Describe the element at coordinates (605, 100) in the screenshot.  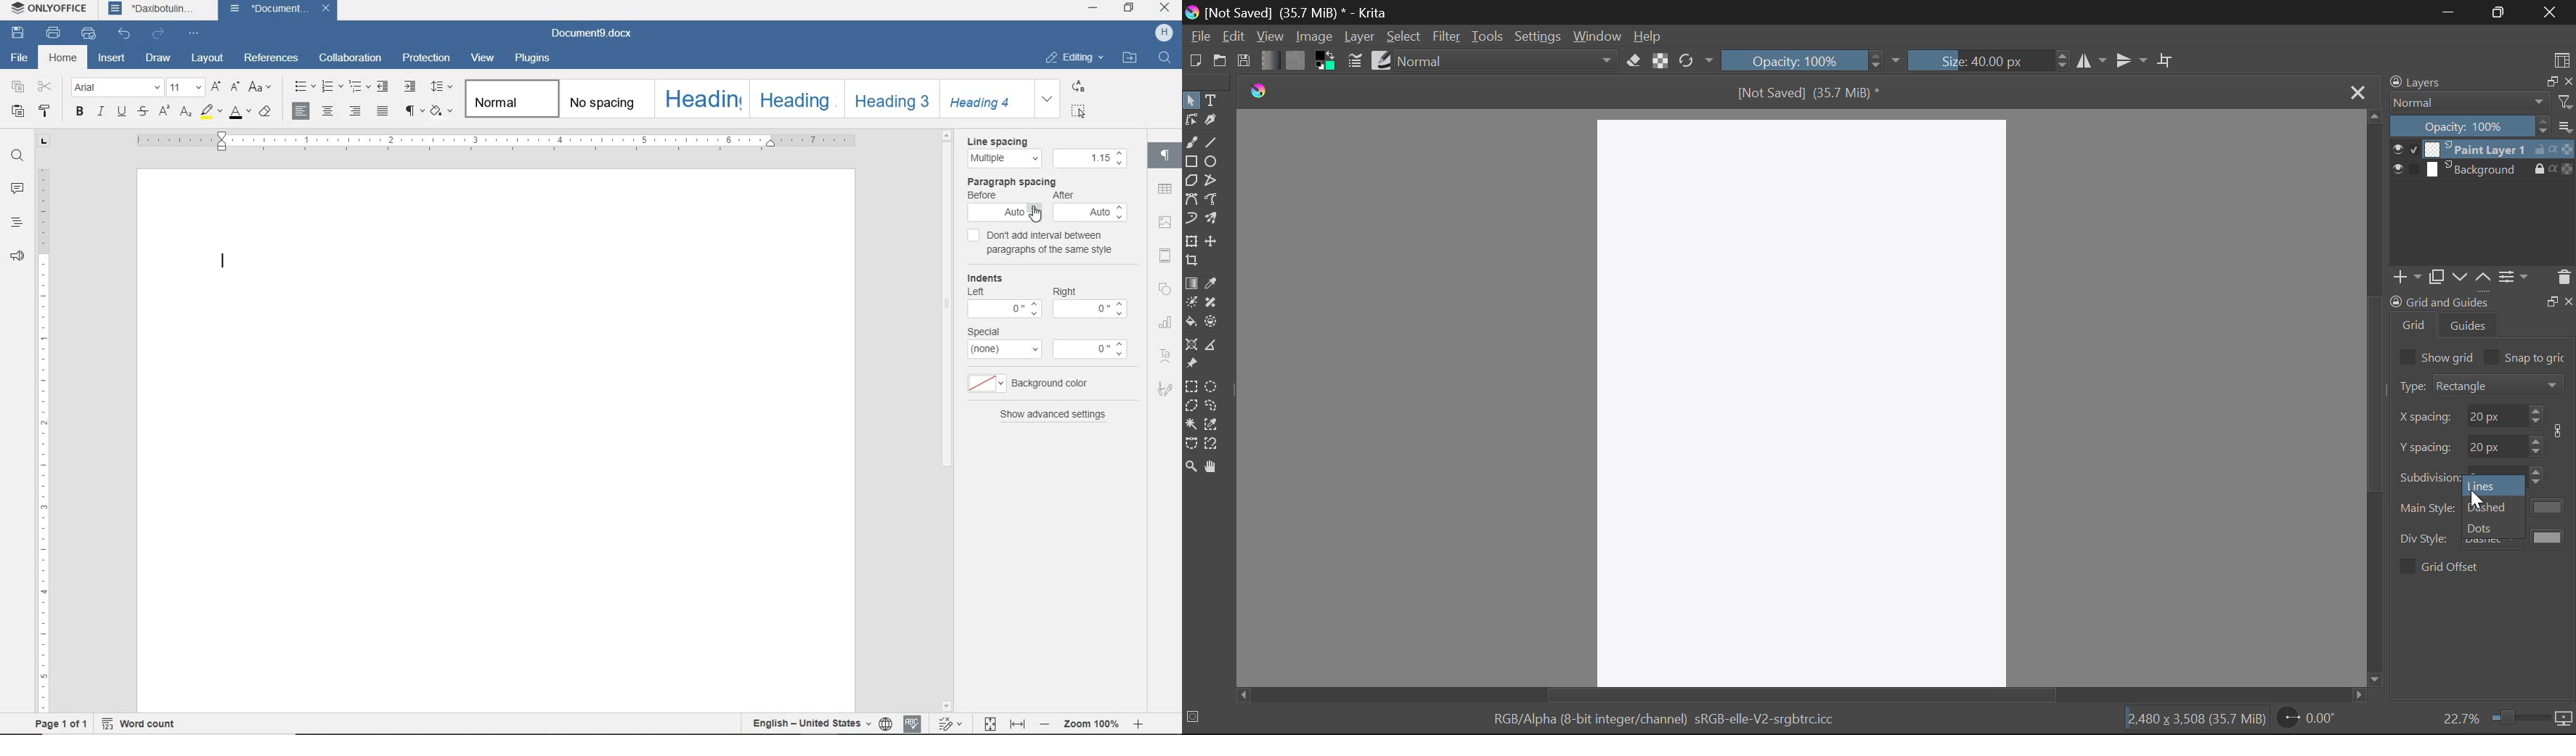
I see `no spacing` at that location.